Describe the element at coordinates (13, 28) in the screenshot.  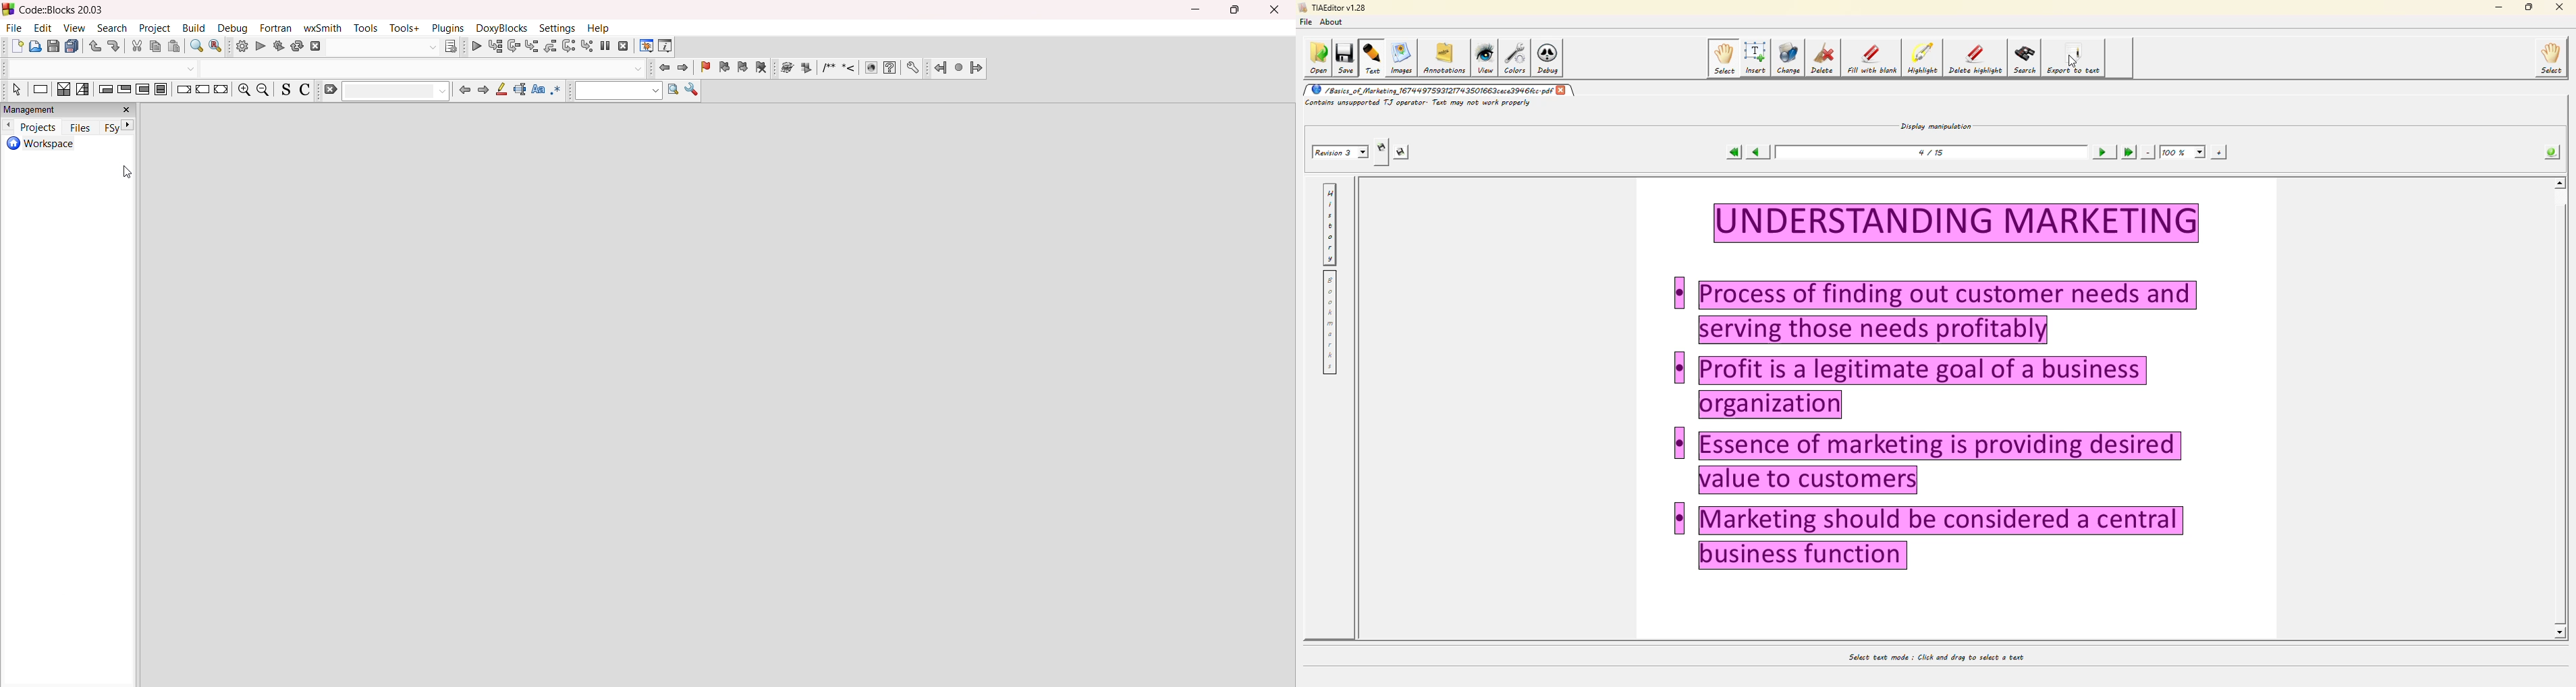
I see `file` at that location.